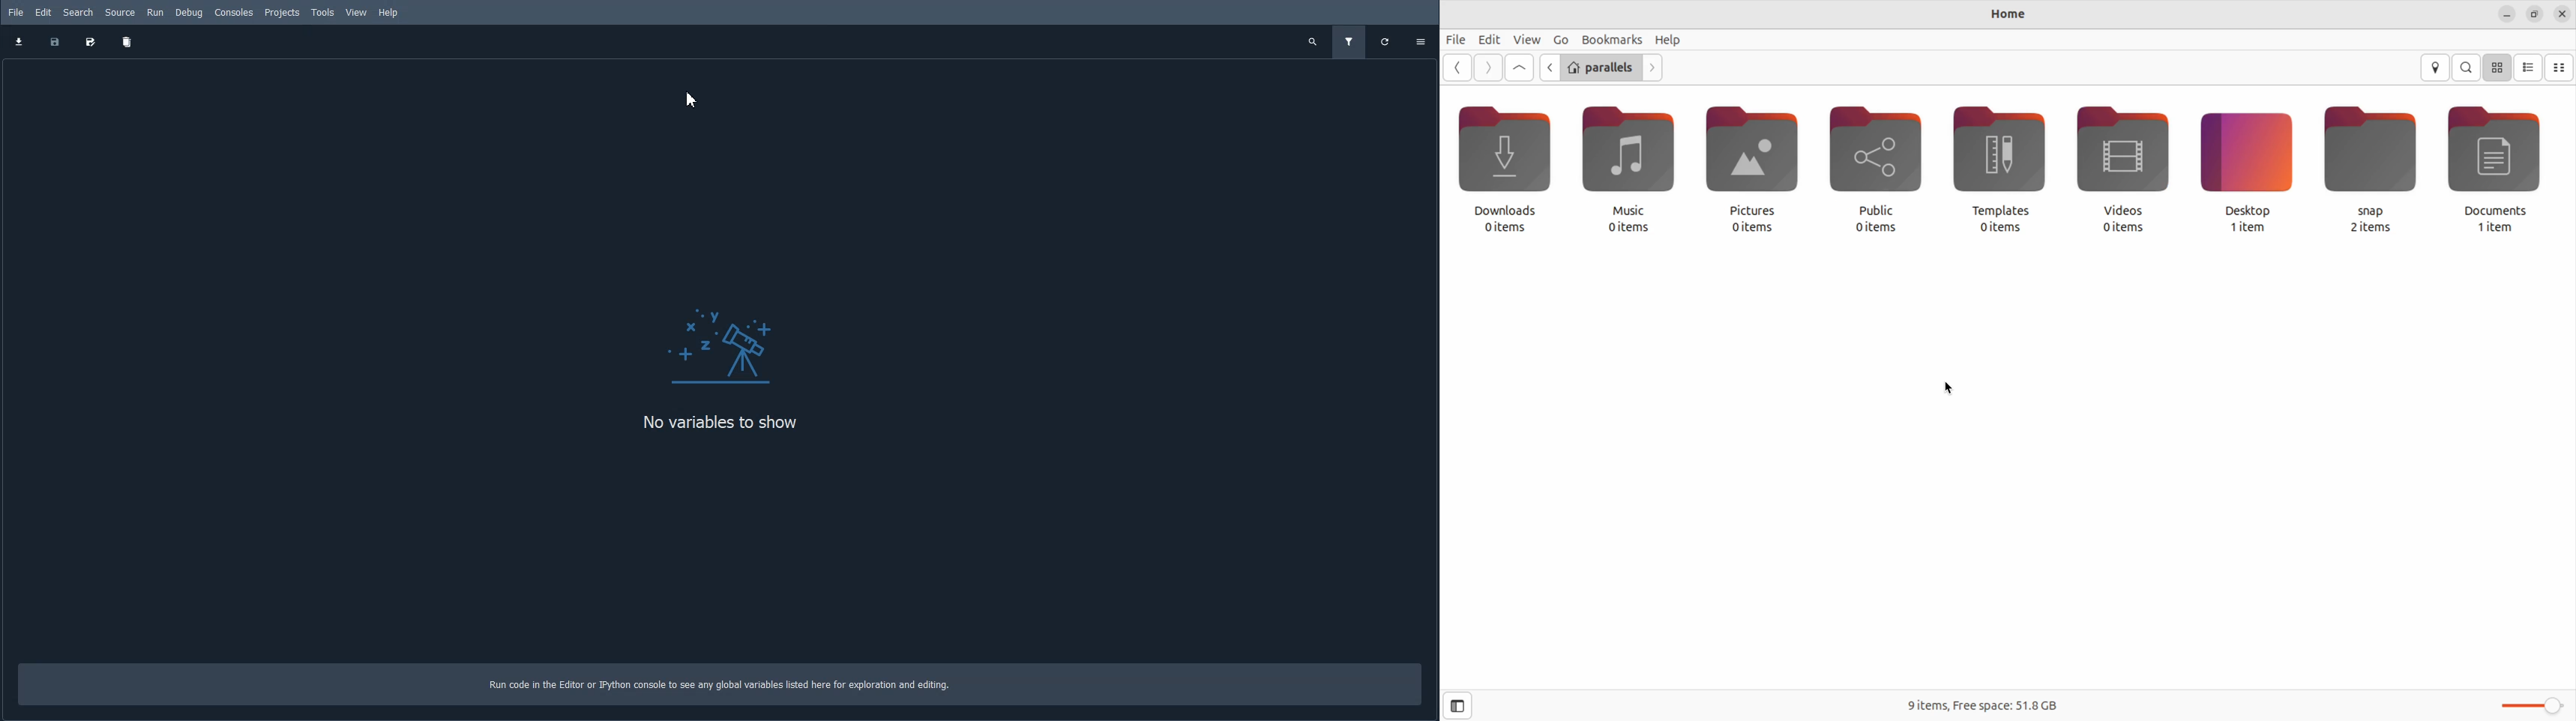  What do you see at coordinates (281, 12) in the screenshot?
I see `Projects` at bounding box center [281, 12].